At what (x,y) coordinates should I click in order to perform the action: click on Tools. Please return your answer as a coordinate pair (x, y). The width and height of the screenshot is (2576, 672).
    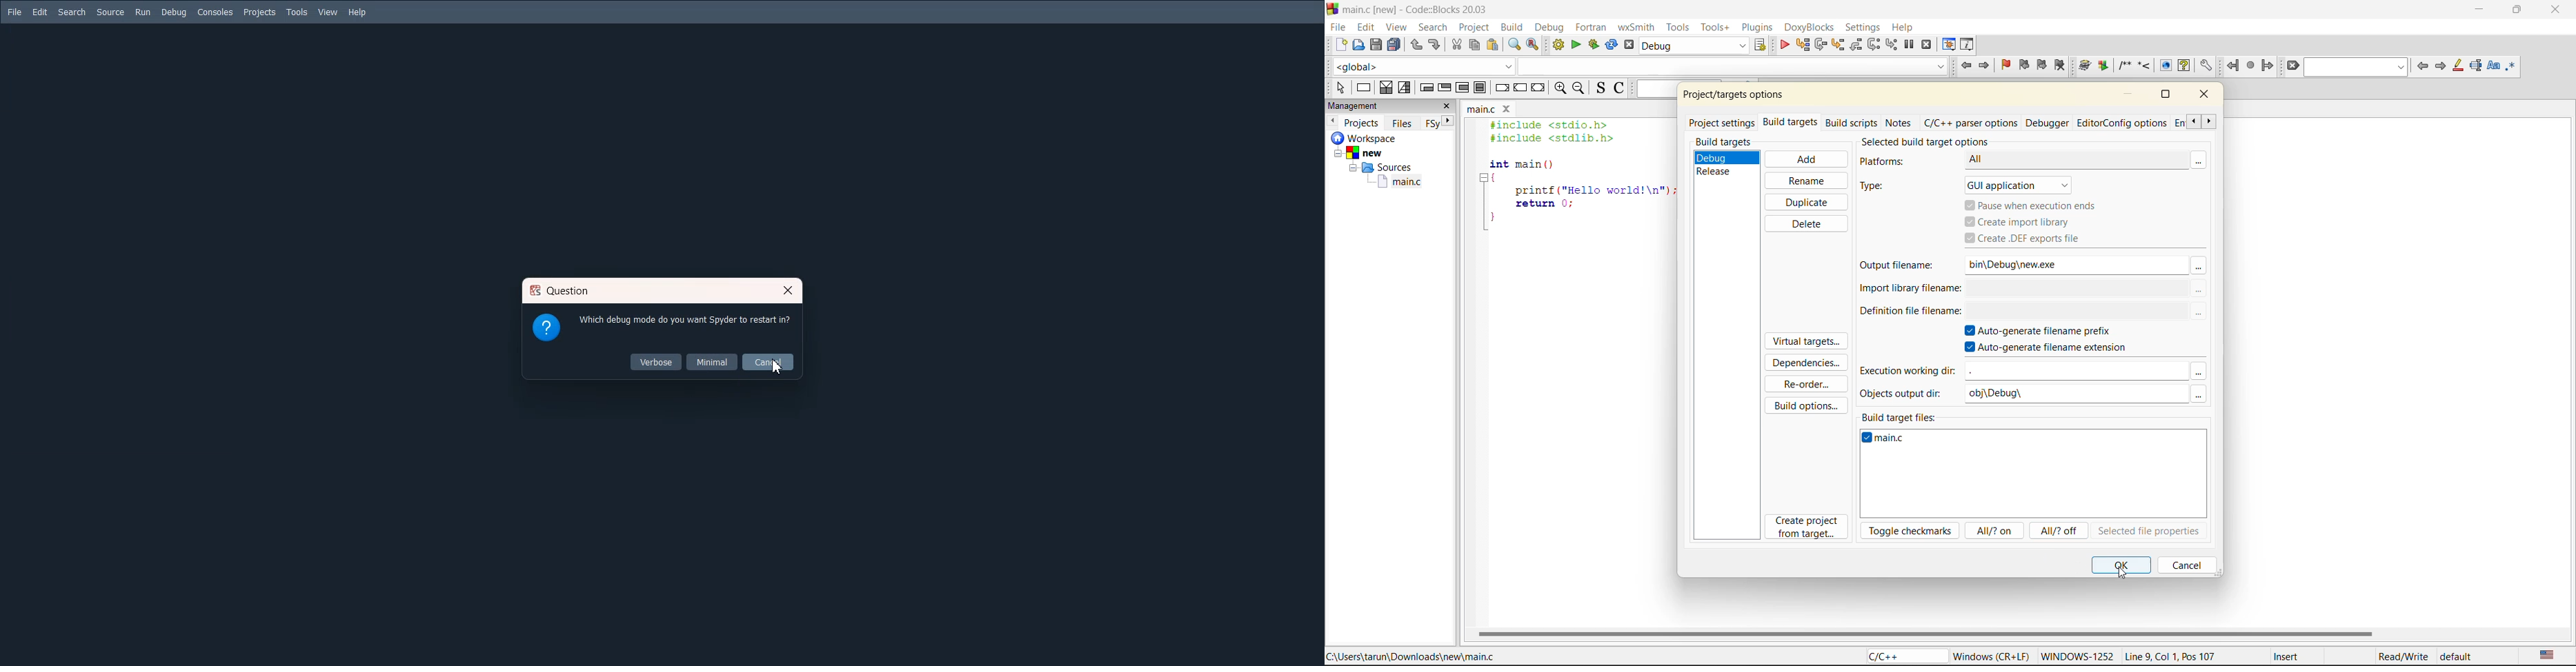
    Looking at the image, I should click on (297, 12).